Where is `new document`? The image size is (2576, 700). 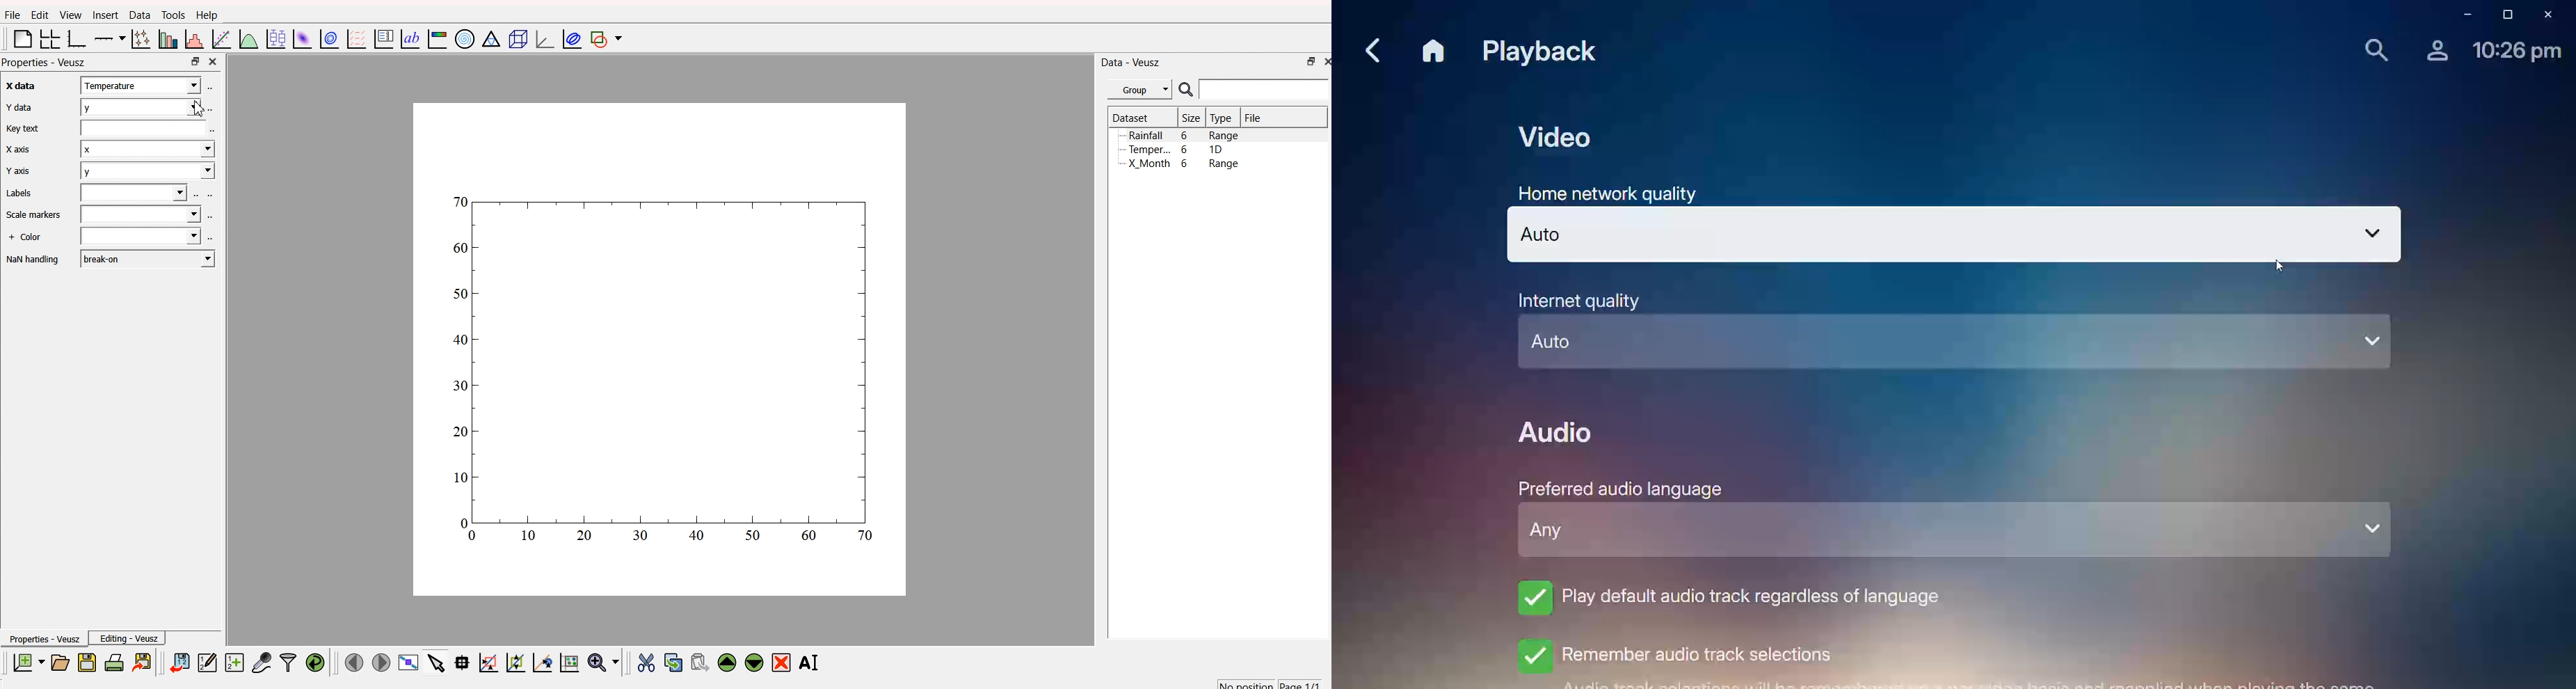
new document is located at coordinates (28, 663).